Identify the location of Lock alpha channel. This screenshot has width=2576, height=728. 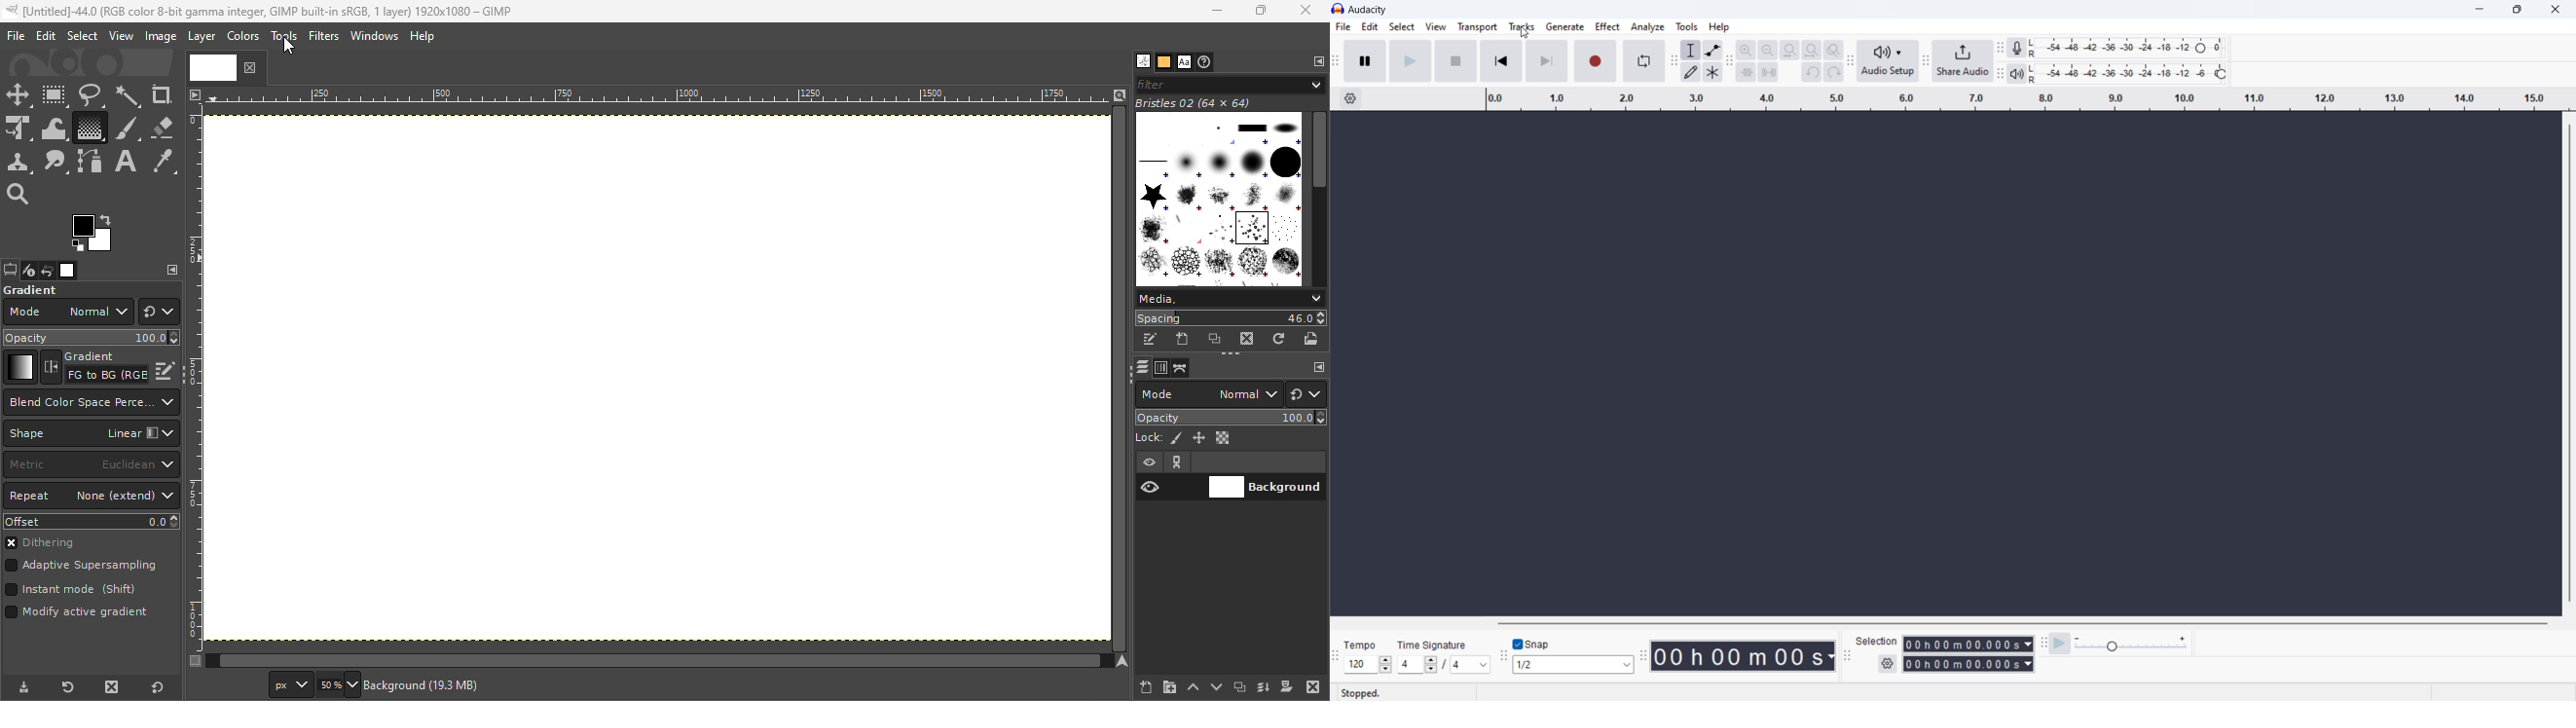
(1225, 438).